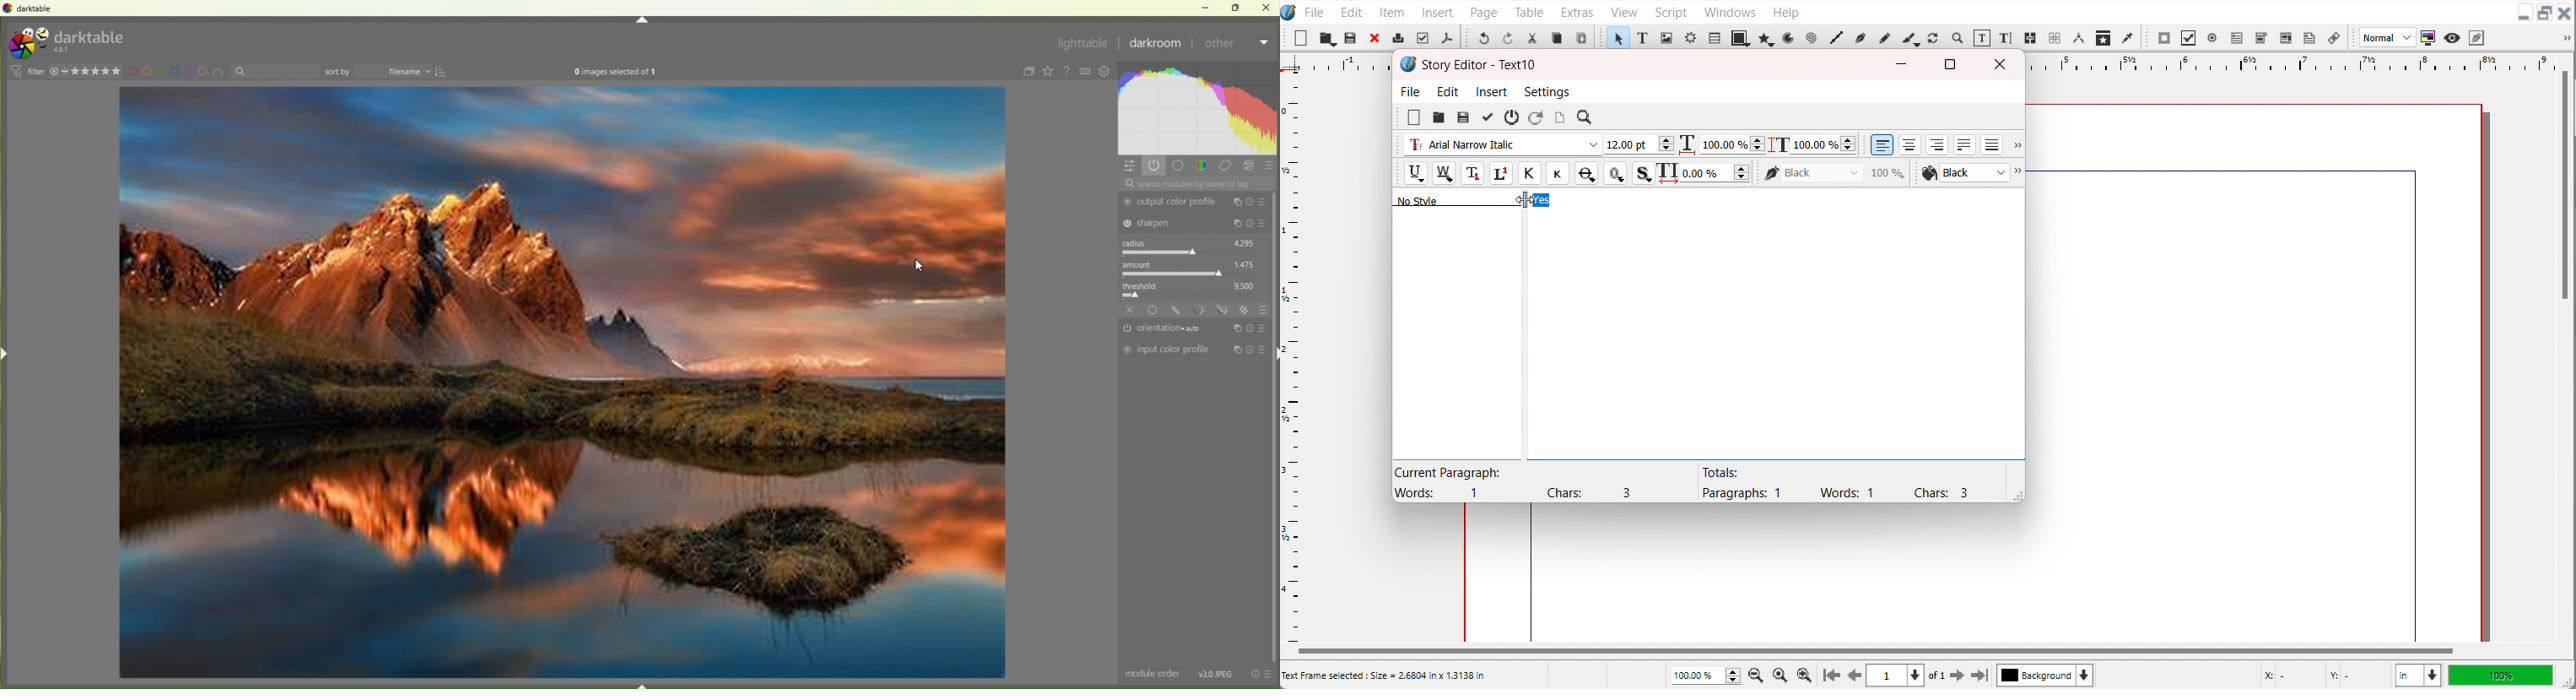  I want to click on open, so click(1438, 118).